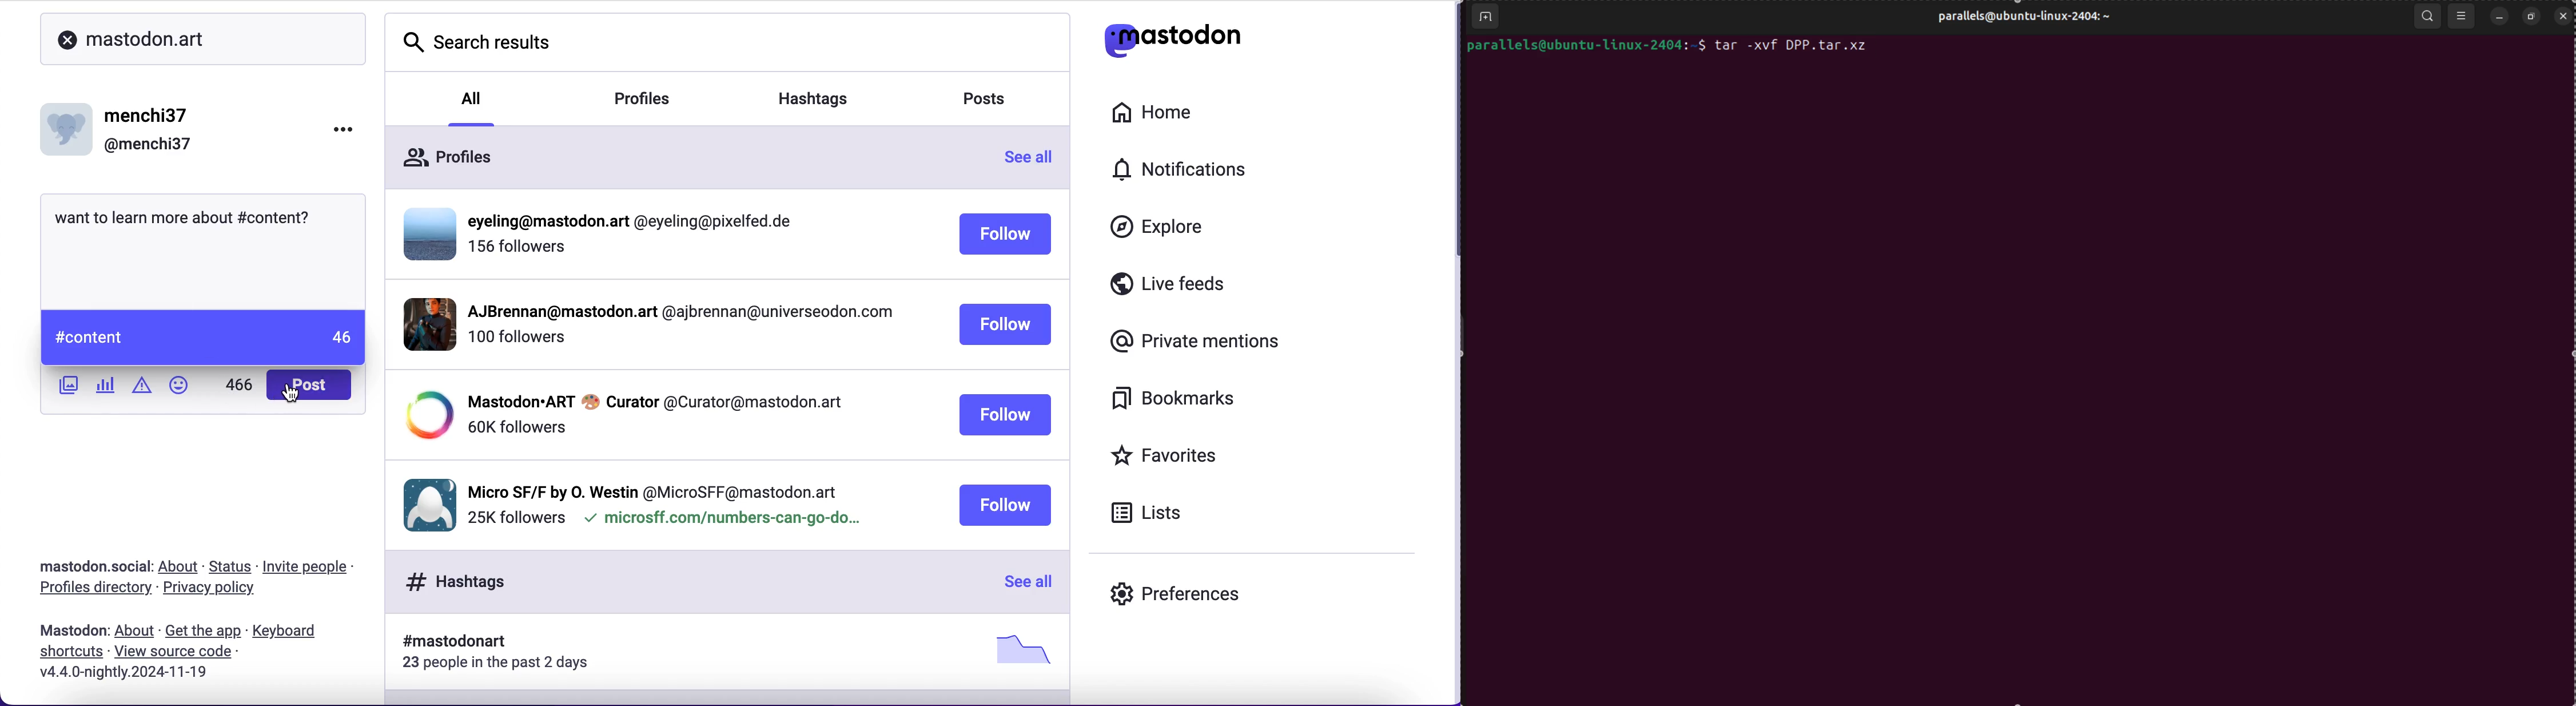 This screenshot has width=2576, height=728. Describe the element at coordinates (69, 631) in the screenshot. I see `mastodon` at that location.